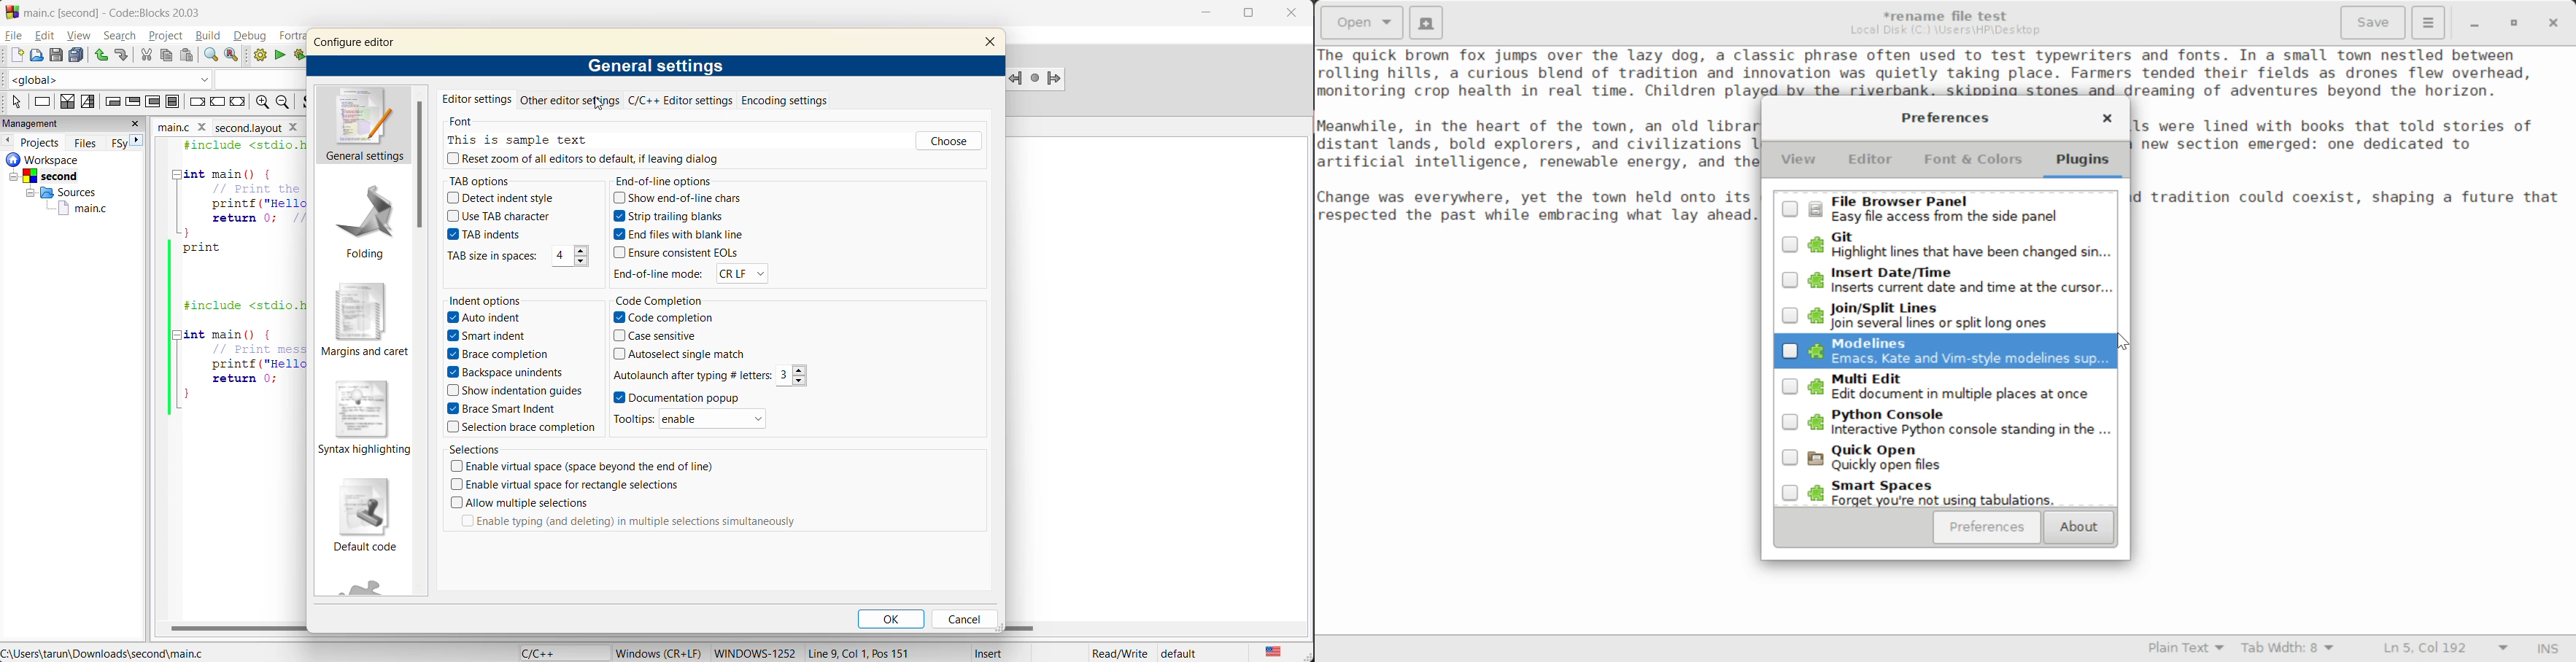  I want to click on 4 , so click(571, 256).